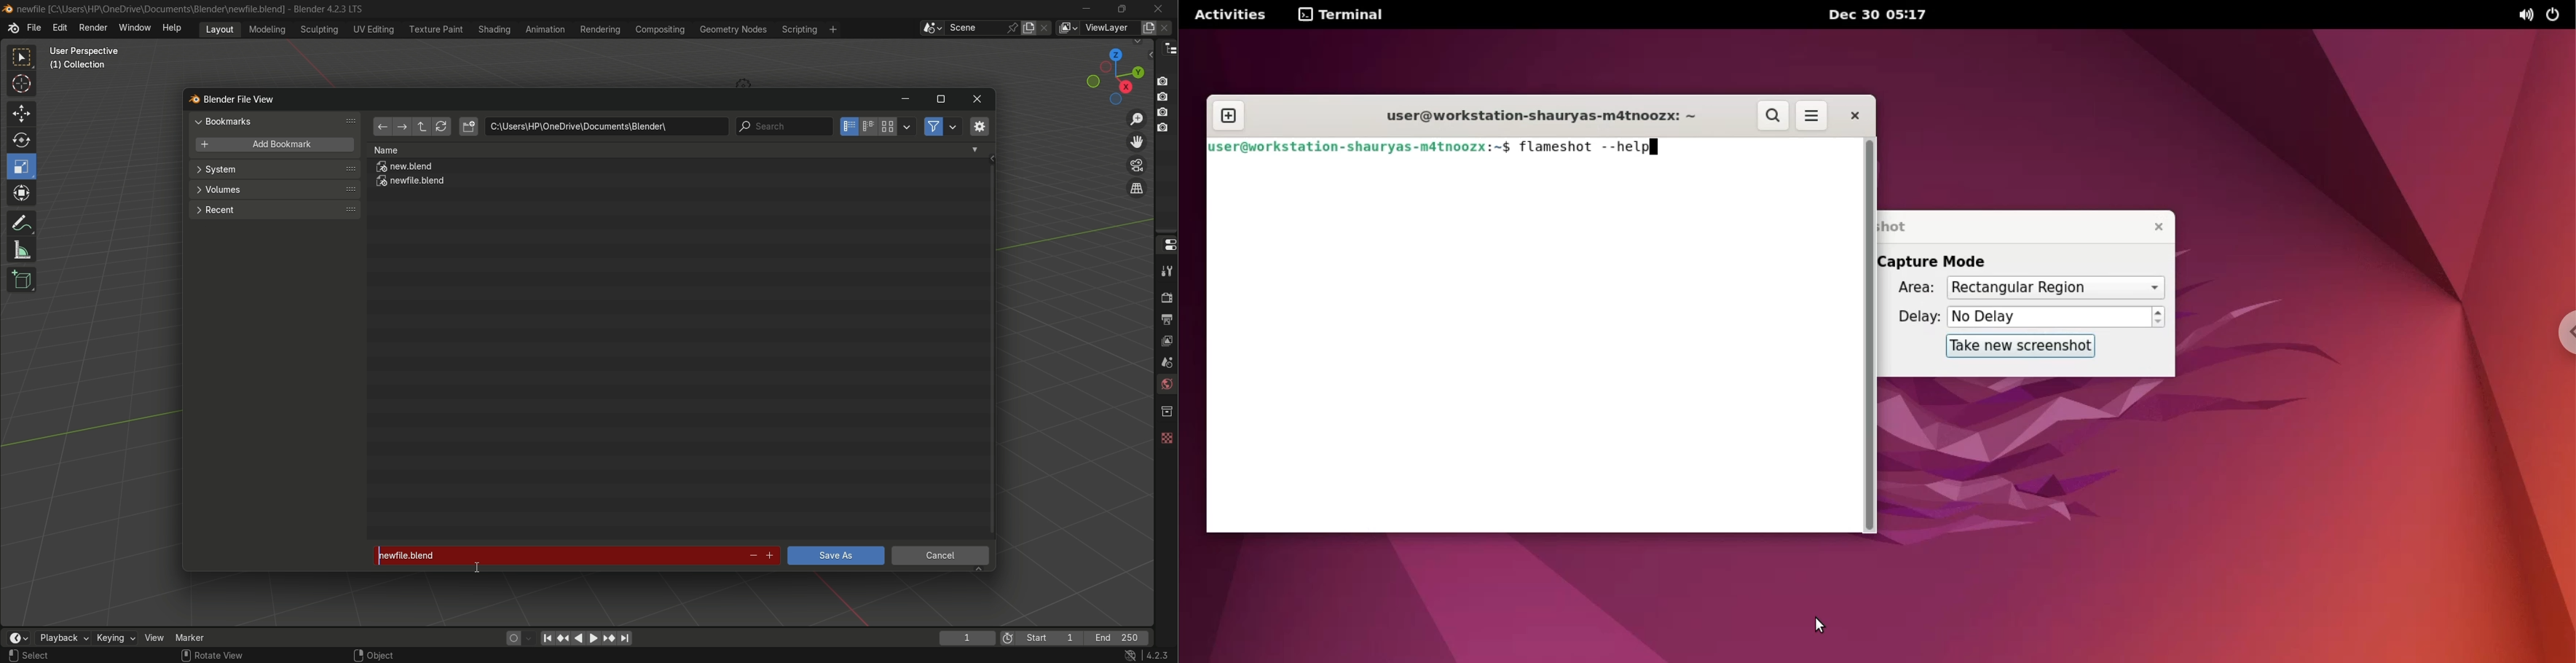 This screenshot has height=672, width=2576. What do you see at coordinates (1166, 271) in the screenshot?
I see `tools` at bounding box center [1166, 271].